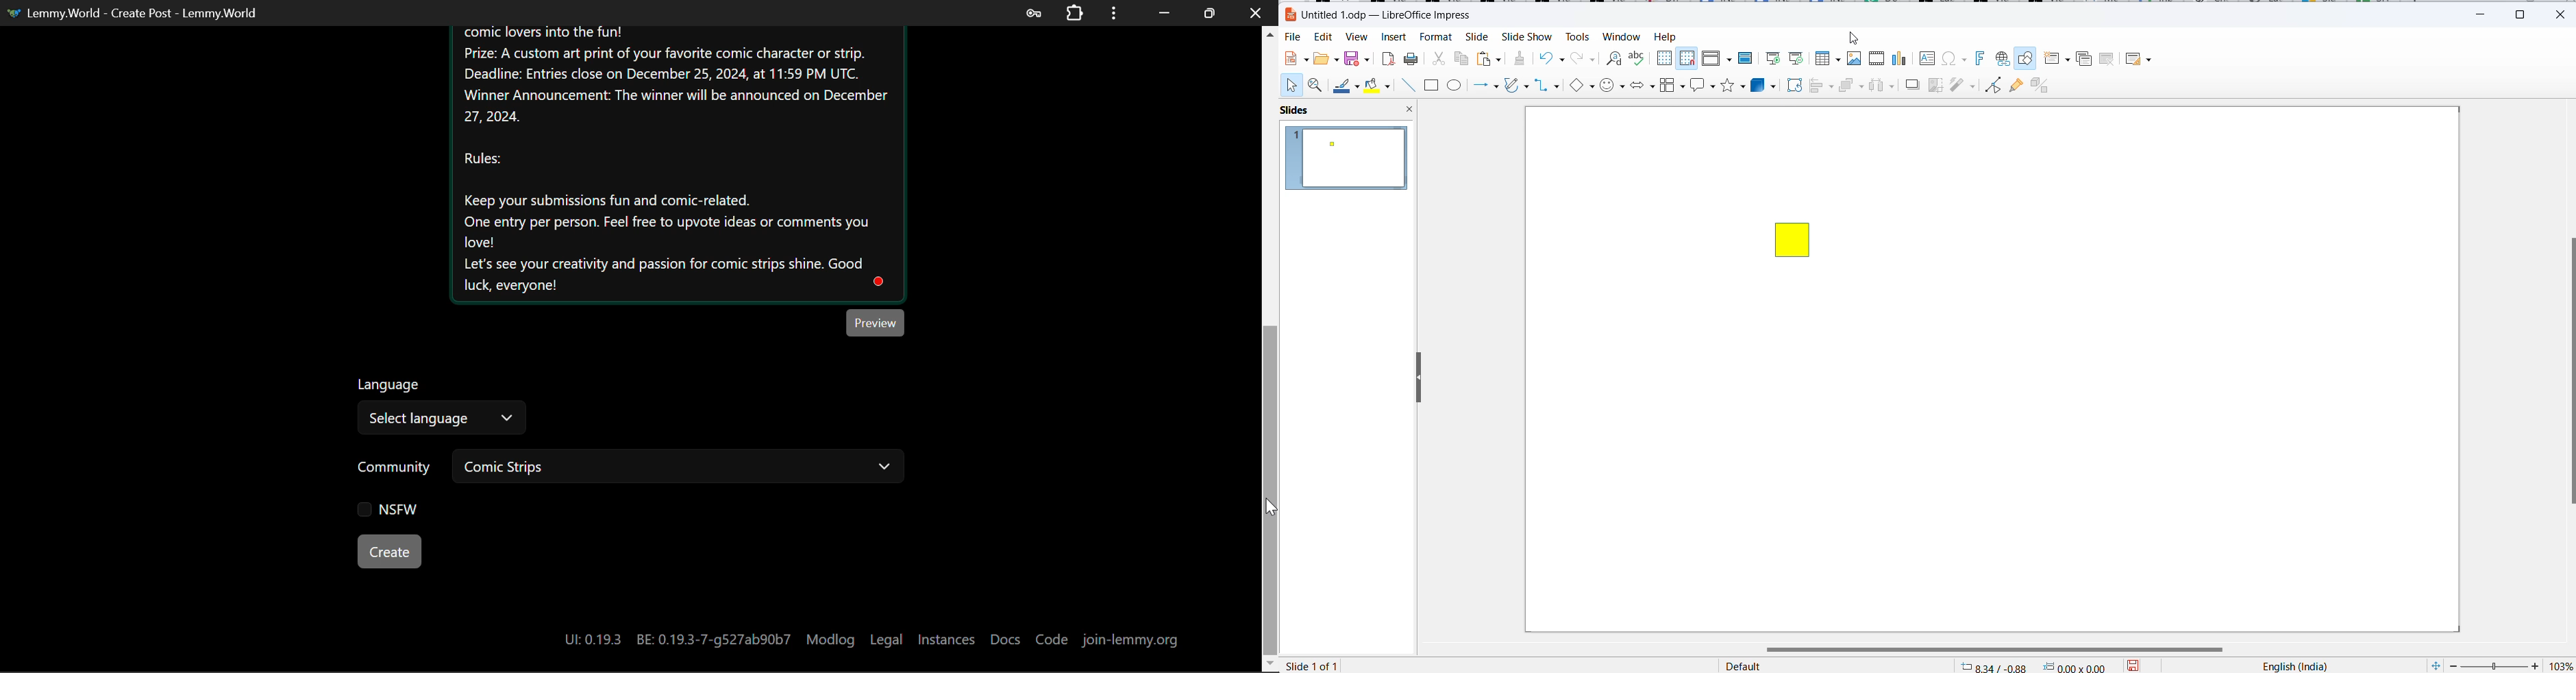 This screenshot has height=700, width=2576. What do you see at coordinates (139, 13) in the screenshot?
I see `Lemmy.World- Create Post - Lemmy.World` at bounding box center [139, 13].